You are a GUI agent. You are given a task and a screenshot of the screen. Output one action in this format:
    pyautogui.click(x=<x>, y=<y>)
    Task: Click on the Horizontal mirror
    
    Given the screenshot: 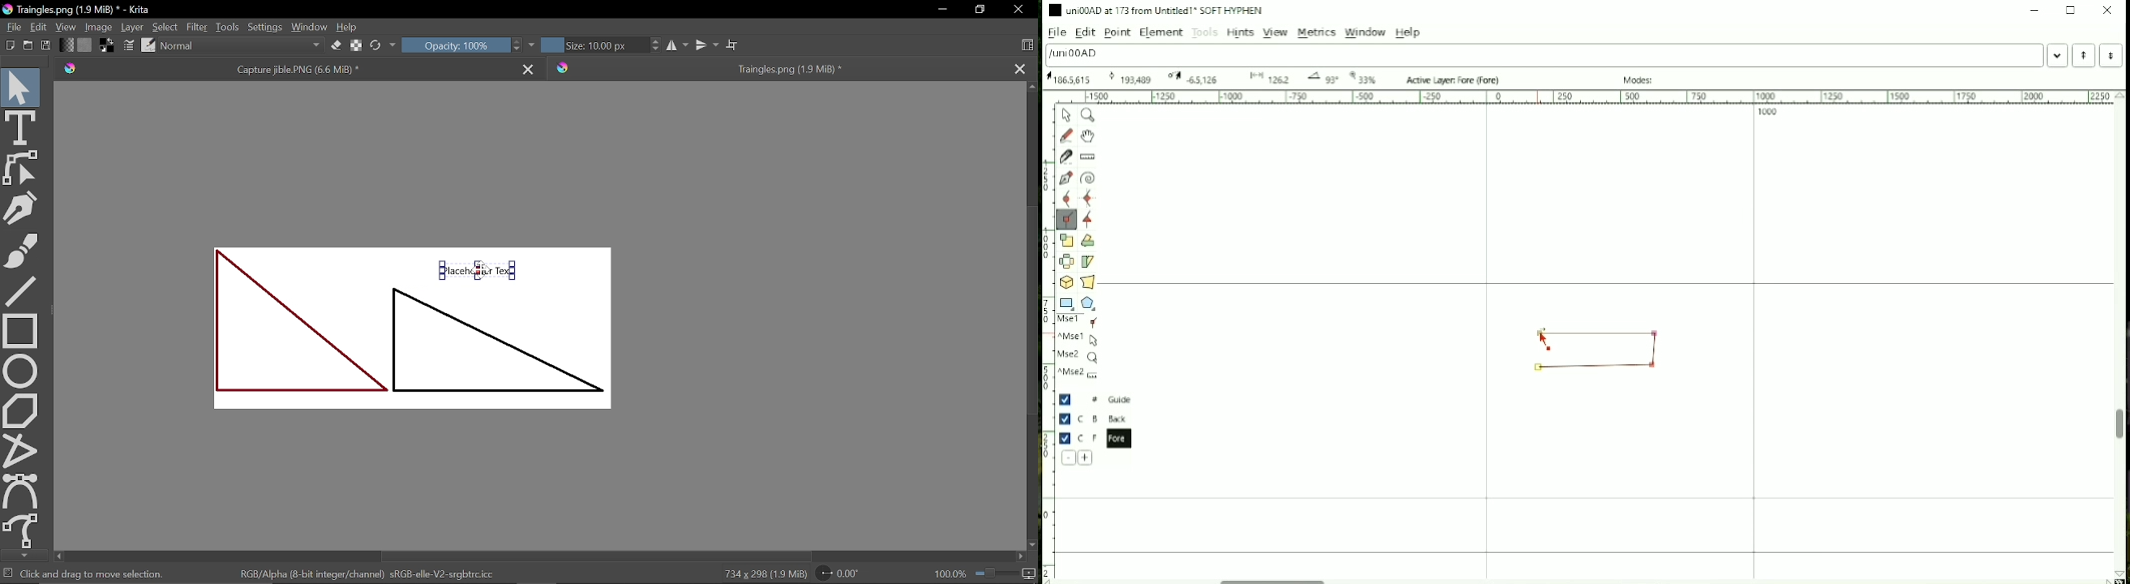 What is the action you would take?
    pyautogui.click(x=678, y=46)
    